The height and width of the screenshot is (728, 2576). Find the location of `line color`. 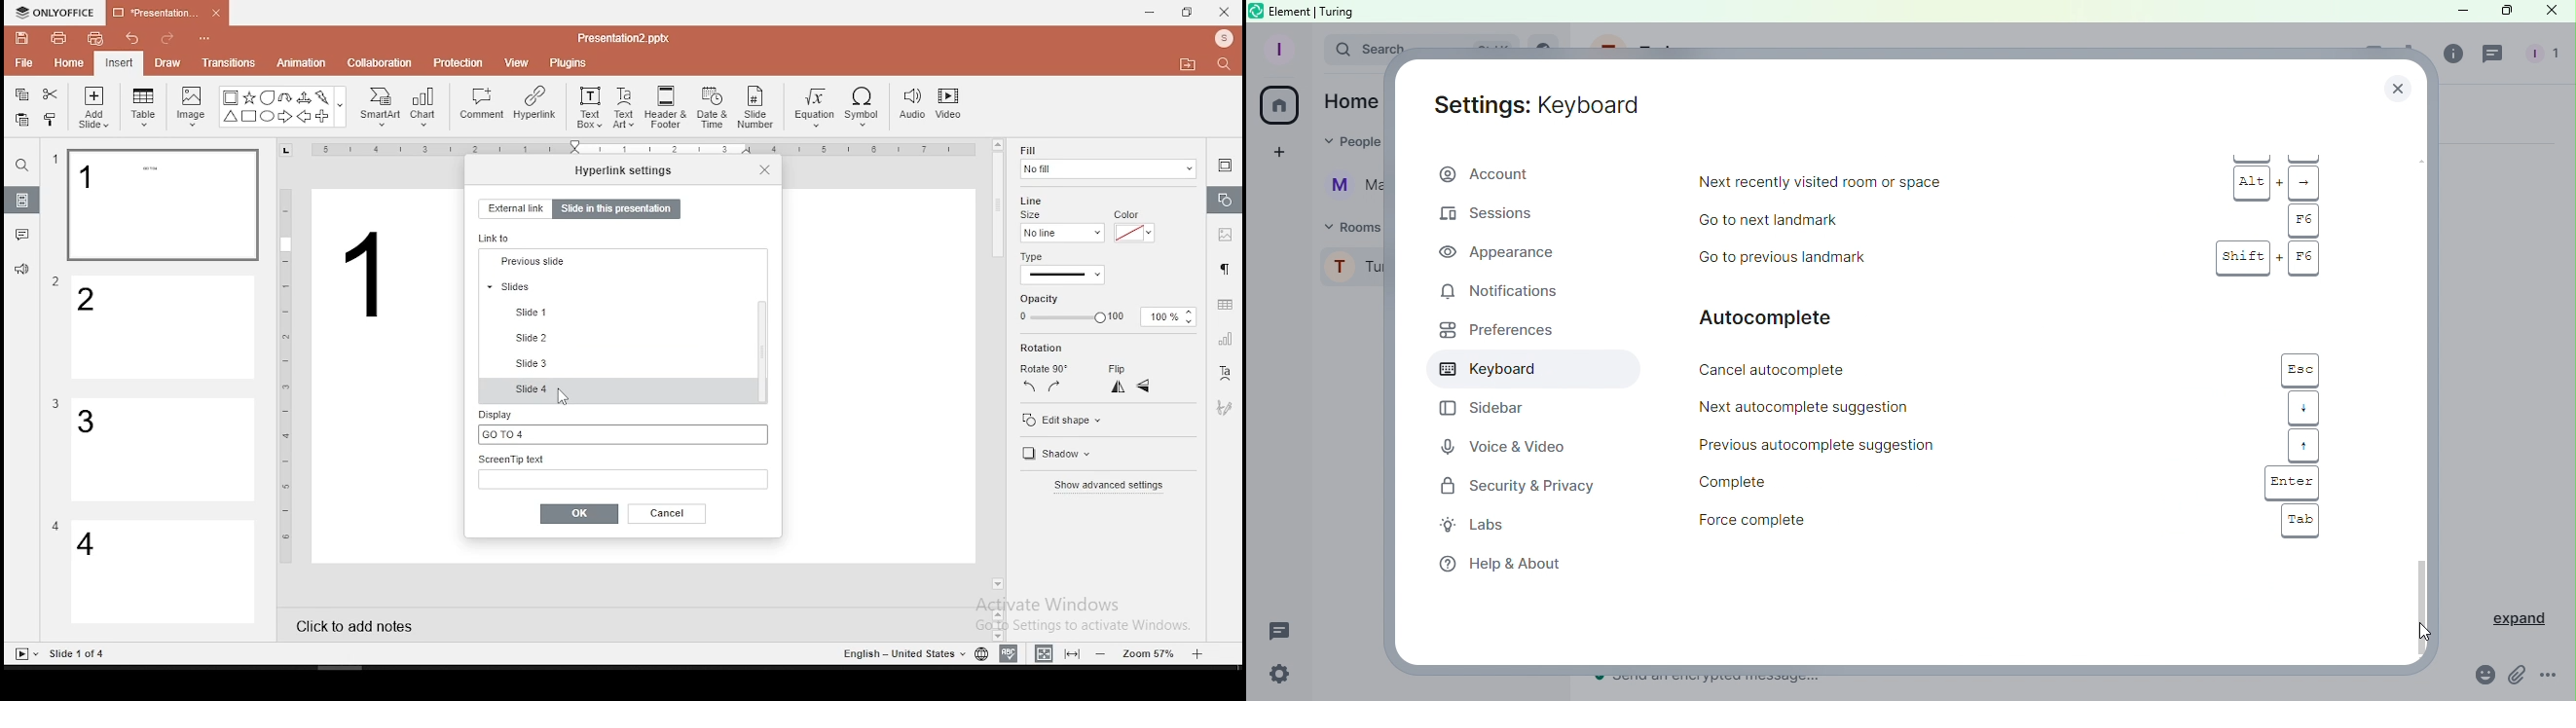

line color is located at coordinates (1132, 232).